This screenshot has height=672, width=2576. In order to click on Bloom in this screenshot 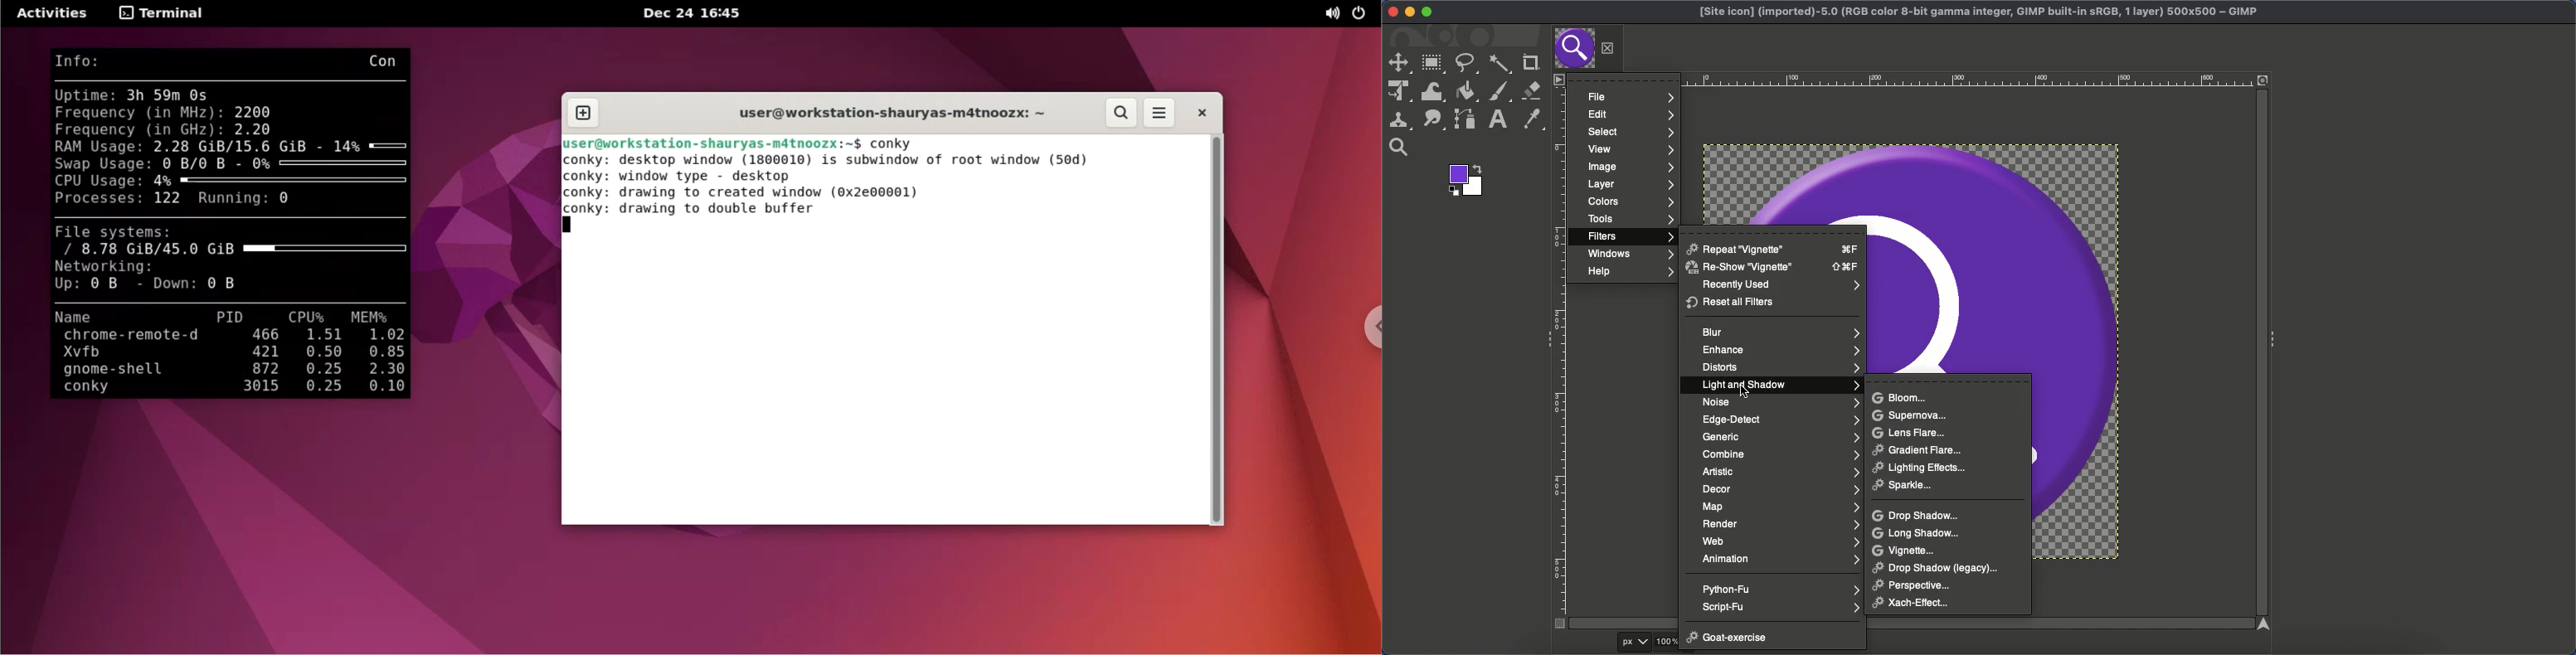, I will do `click(1899, 397)`.